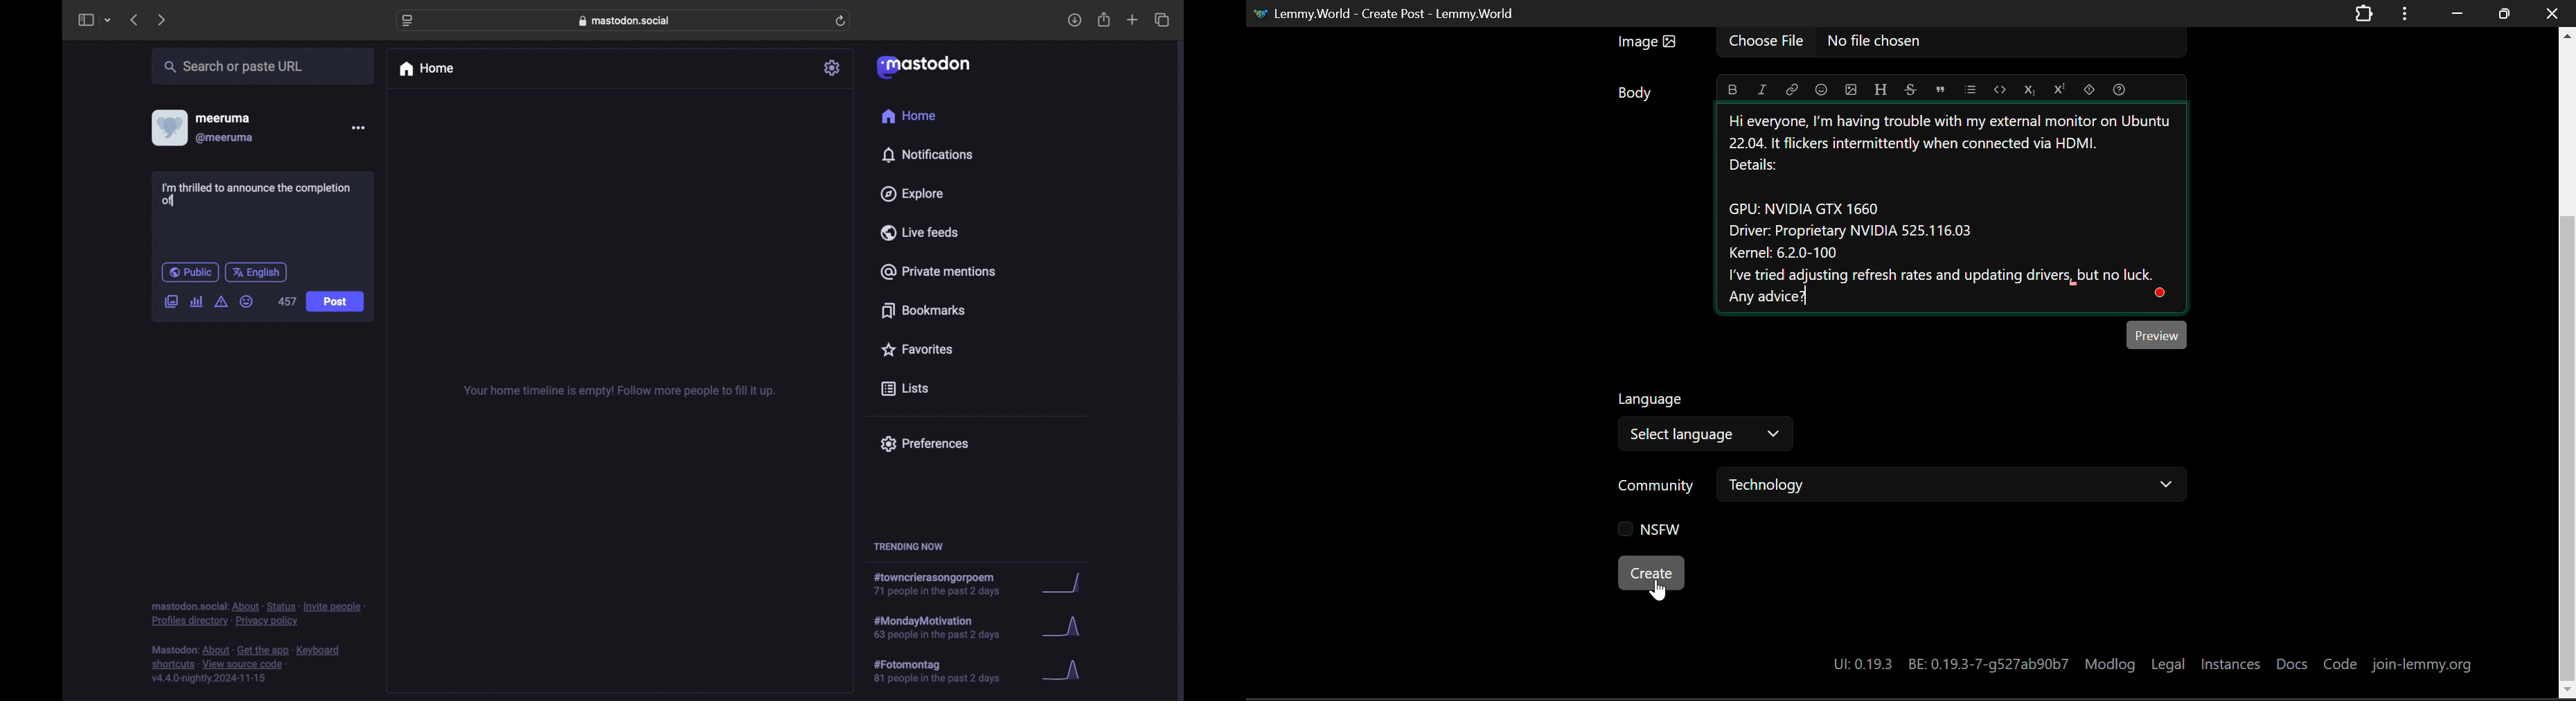 The width and height of the screenshot is (2576, 728). I want to click on website settings, so click(408, 21).